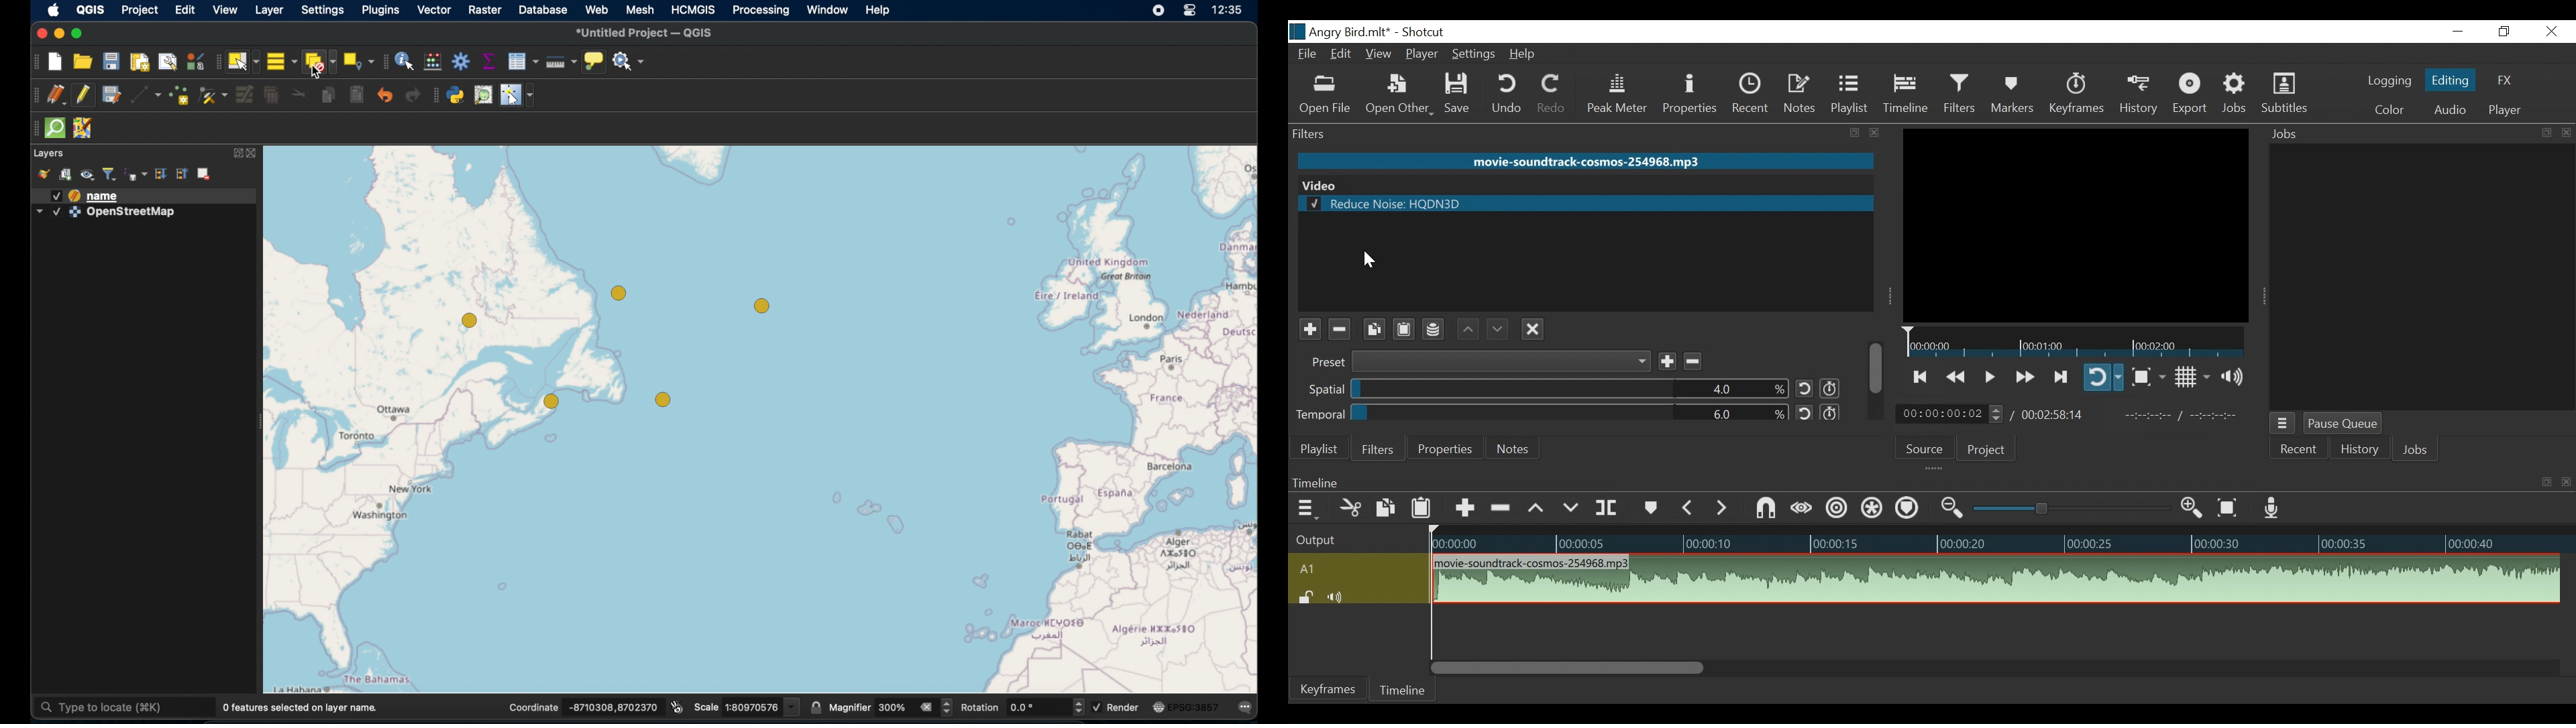 This screenshot has width=2576, height=728. I want to click on resize, so click(2545, 483).